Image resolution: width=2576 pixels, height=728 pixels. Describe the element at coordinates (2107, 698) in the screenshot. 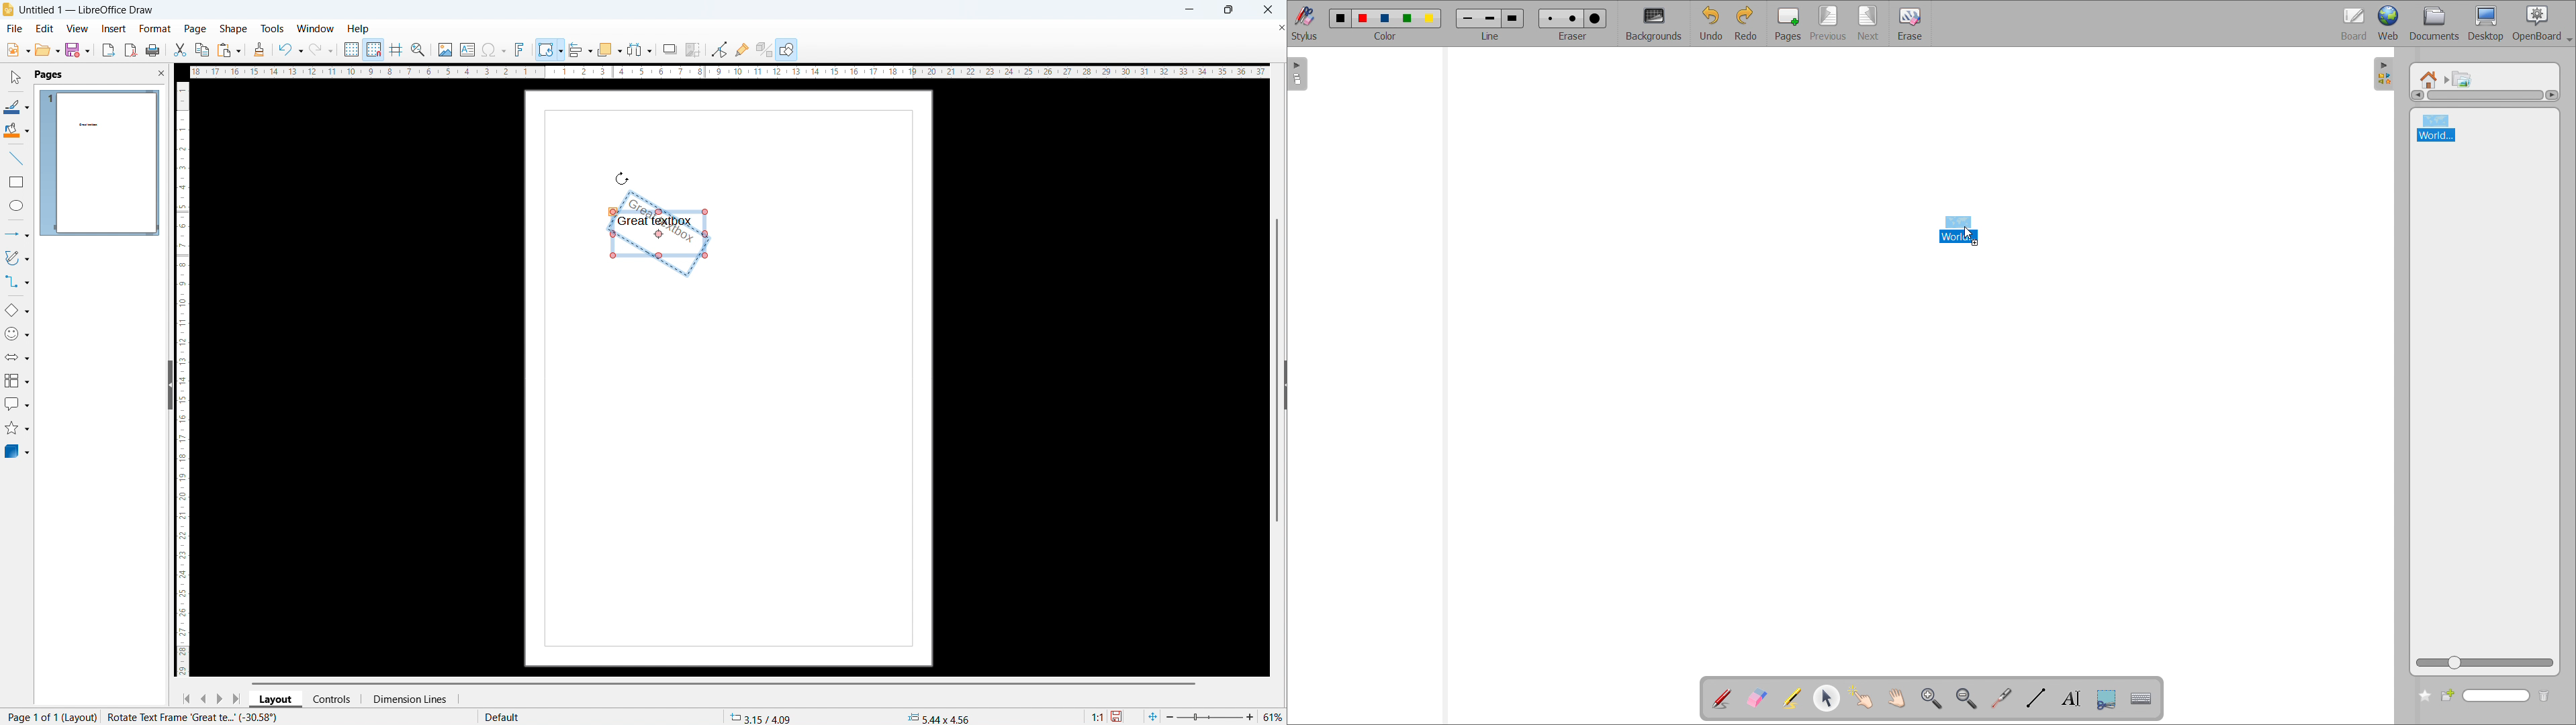

I see `capture part of the screen` at that location.